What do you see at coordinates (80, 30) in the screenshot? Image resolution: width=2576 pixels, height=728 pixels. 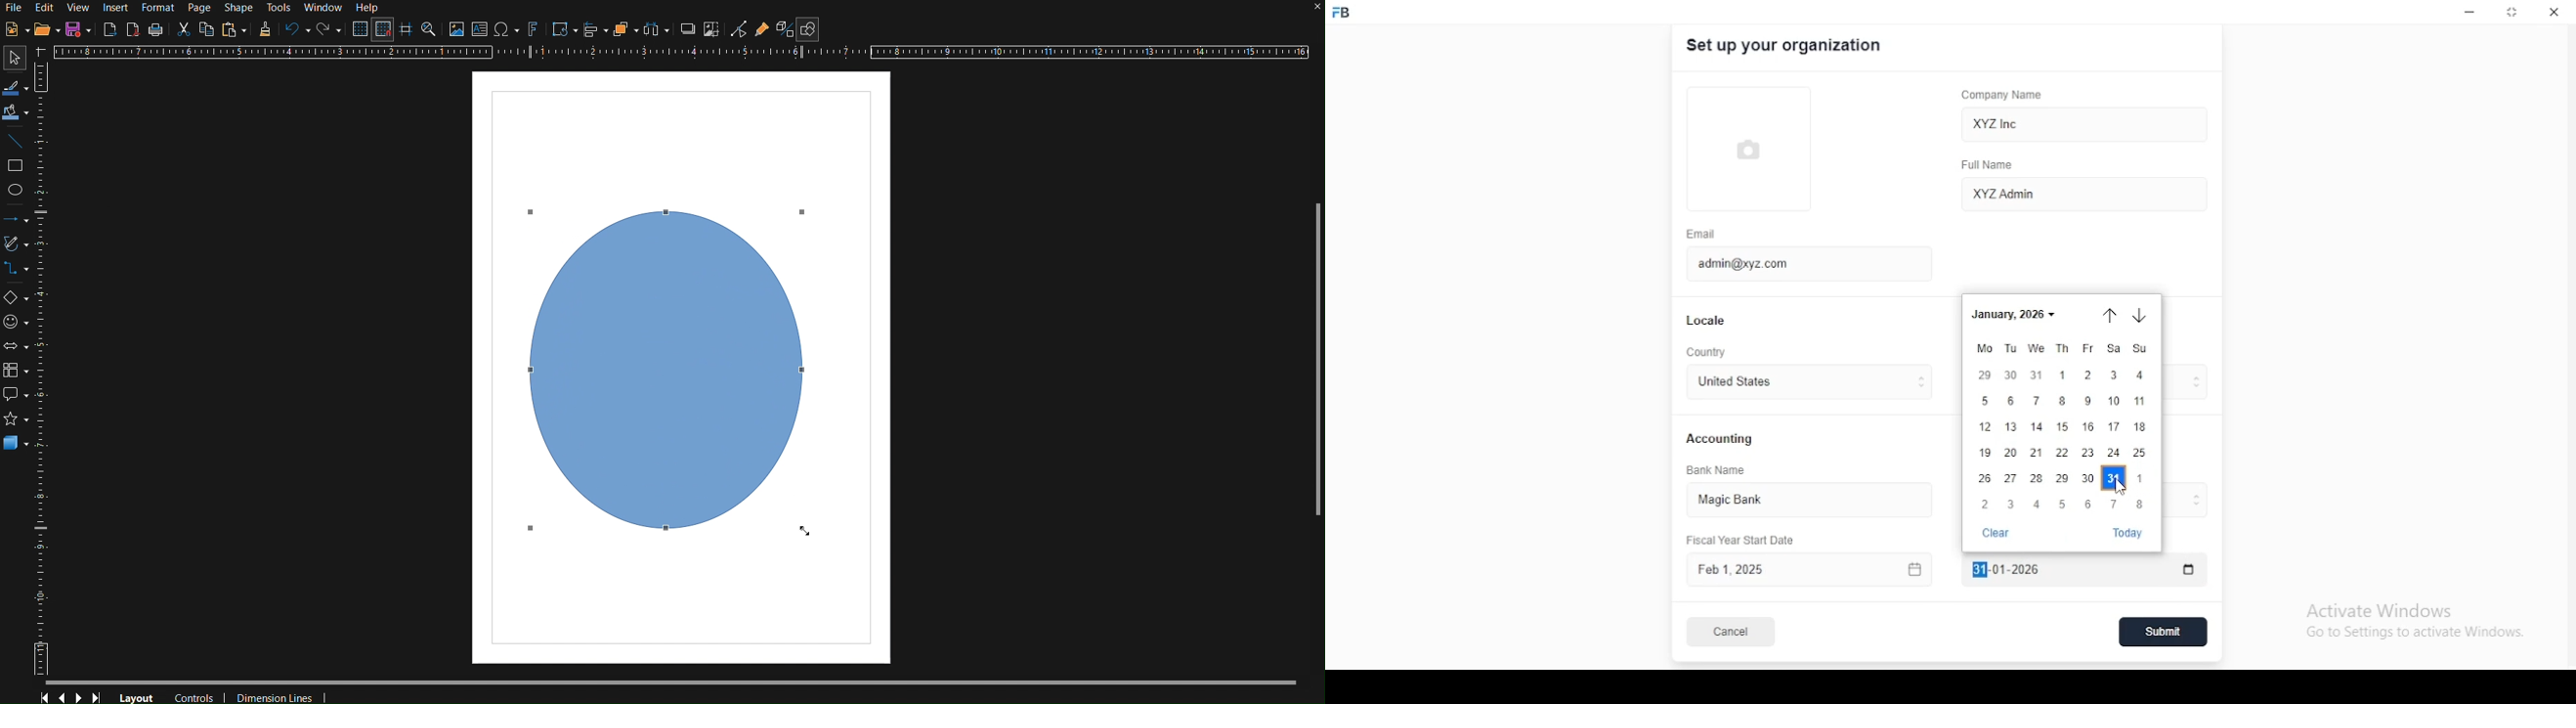 I see `Save` at bounding box center [80, 30].